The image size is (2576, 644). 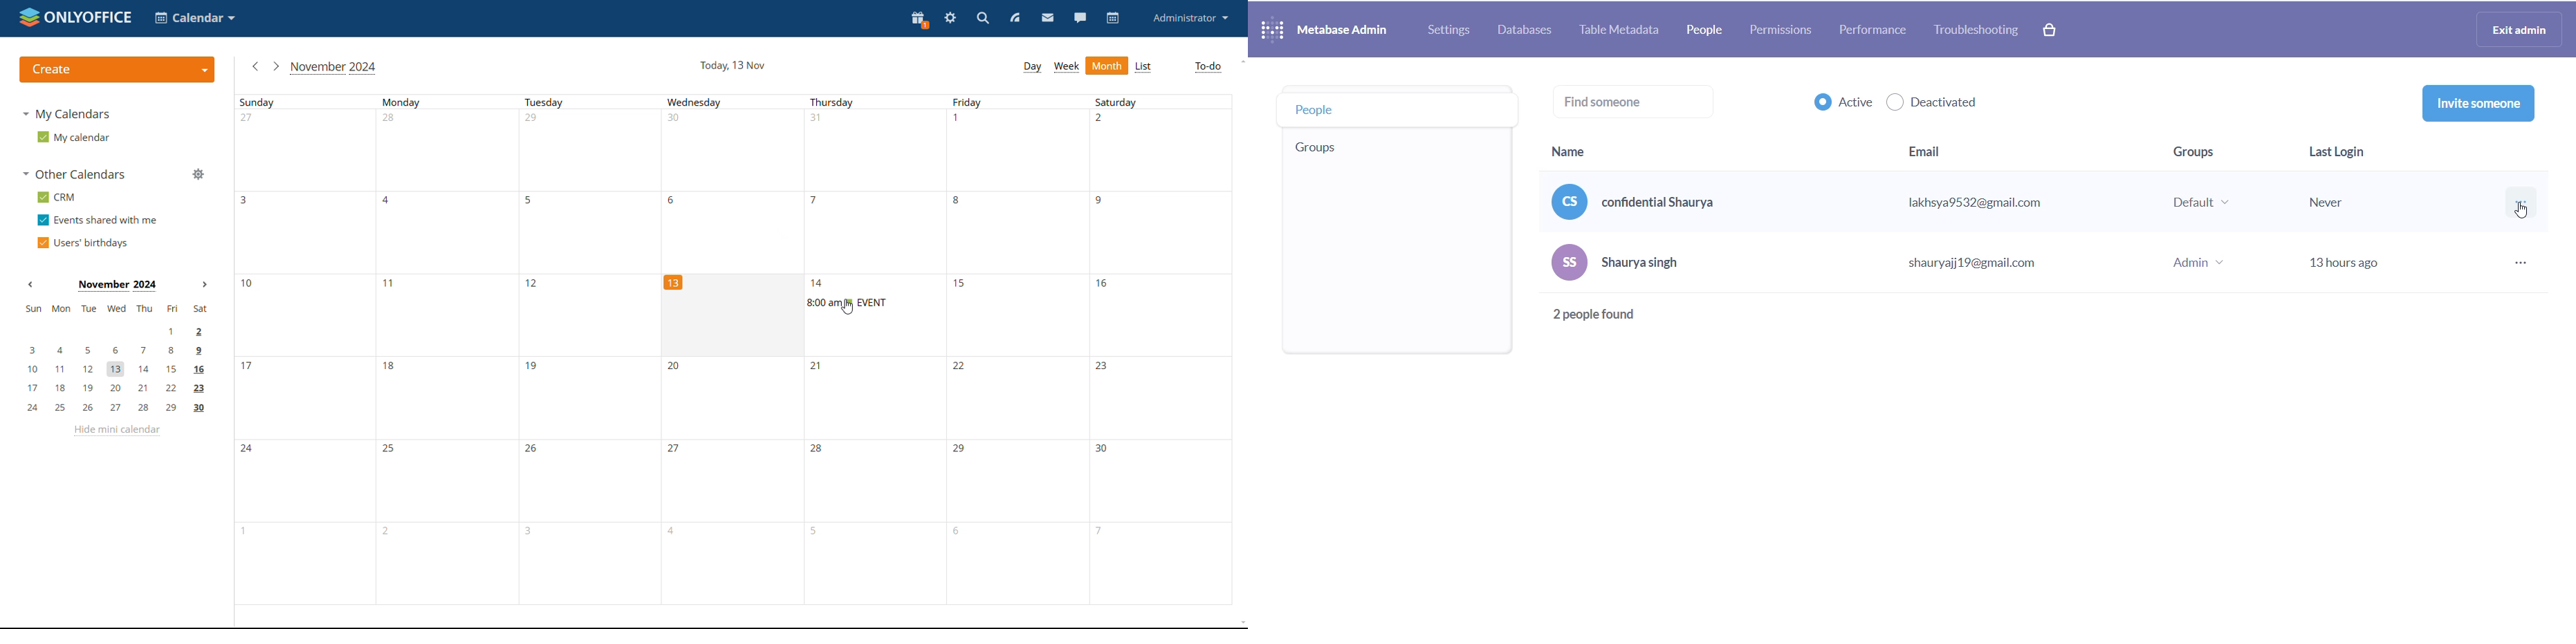 I want to click on deactivated checkbox, so click(x=1942, y=102).